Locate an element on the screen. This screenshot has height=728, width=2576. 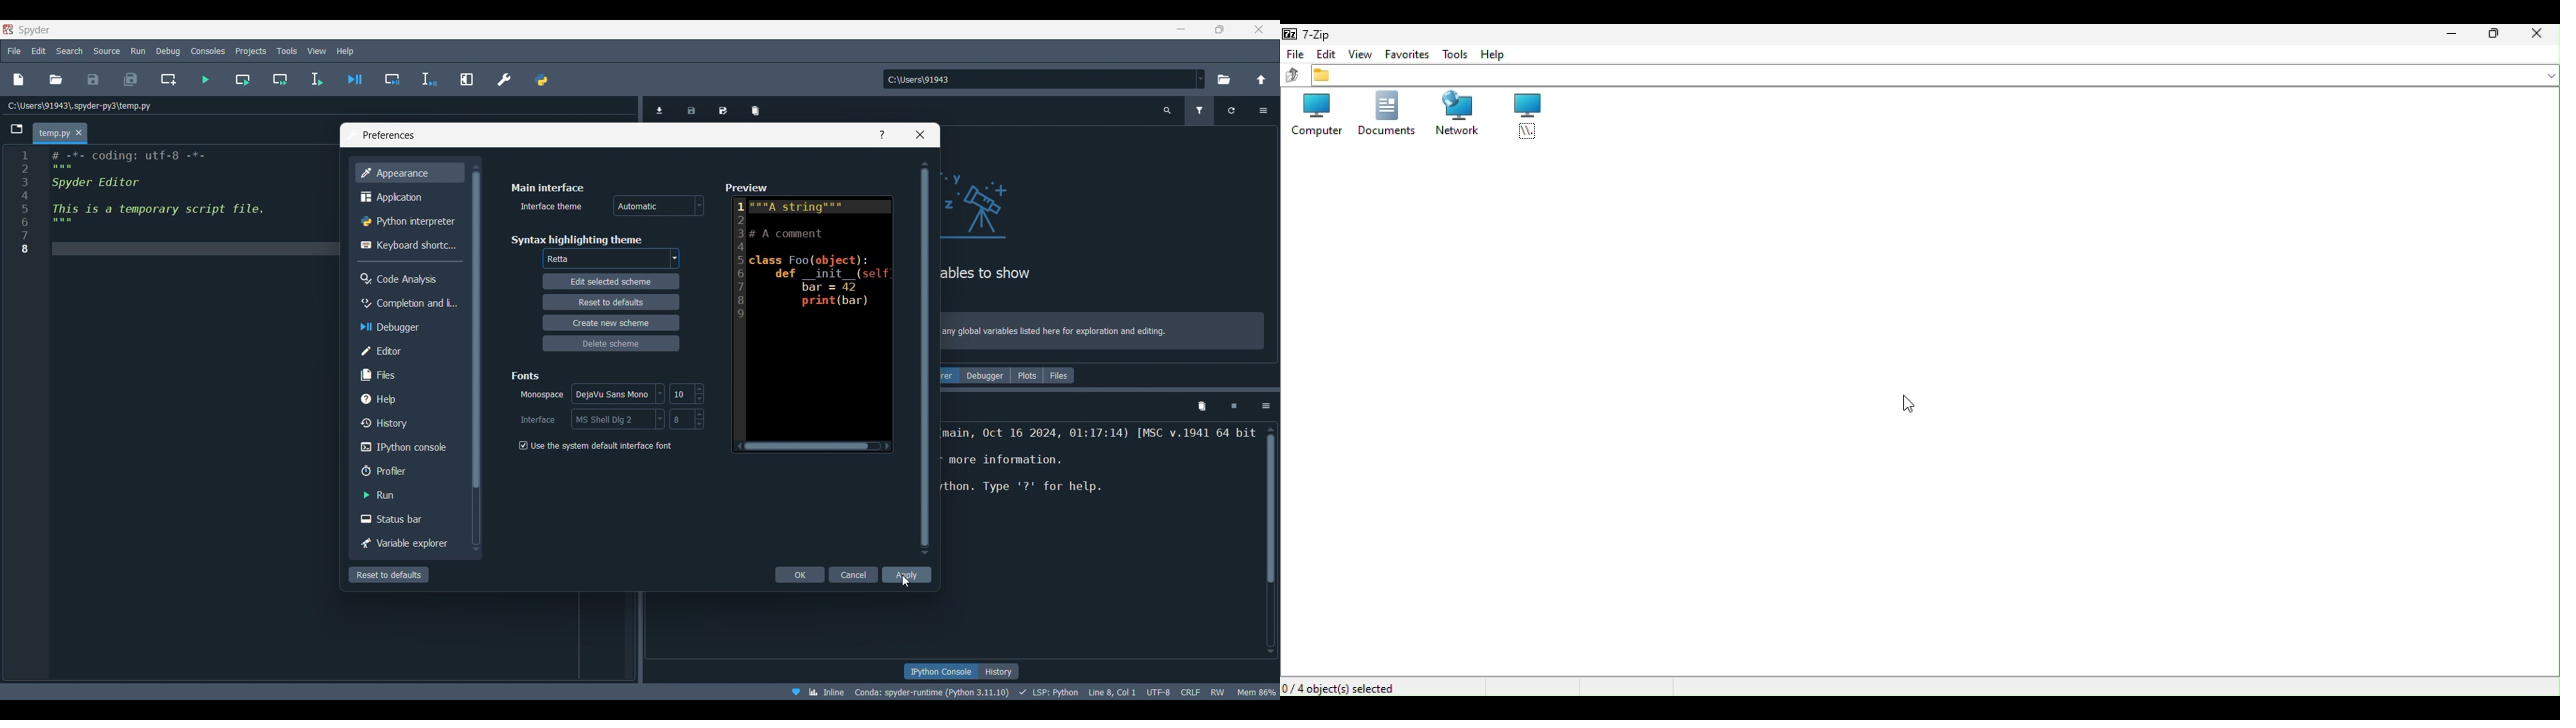
Edit menu is located at coordinates (38, 51).